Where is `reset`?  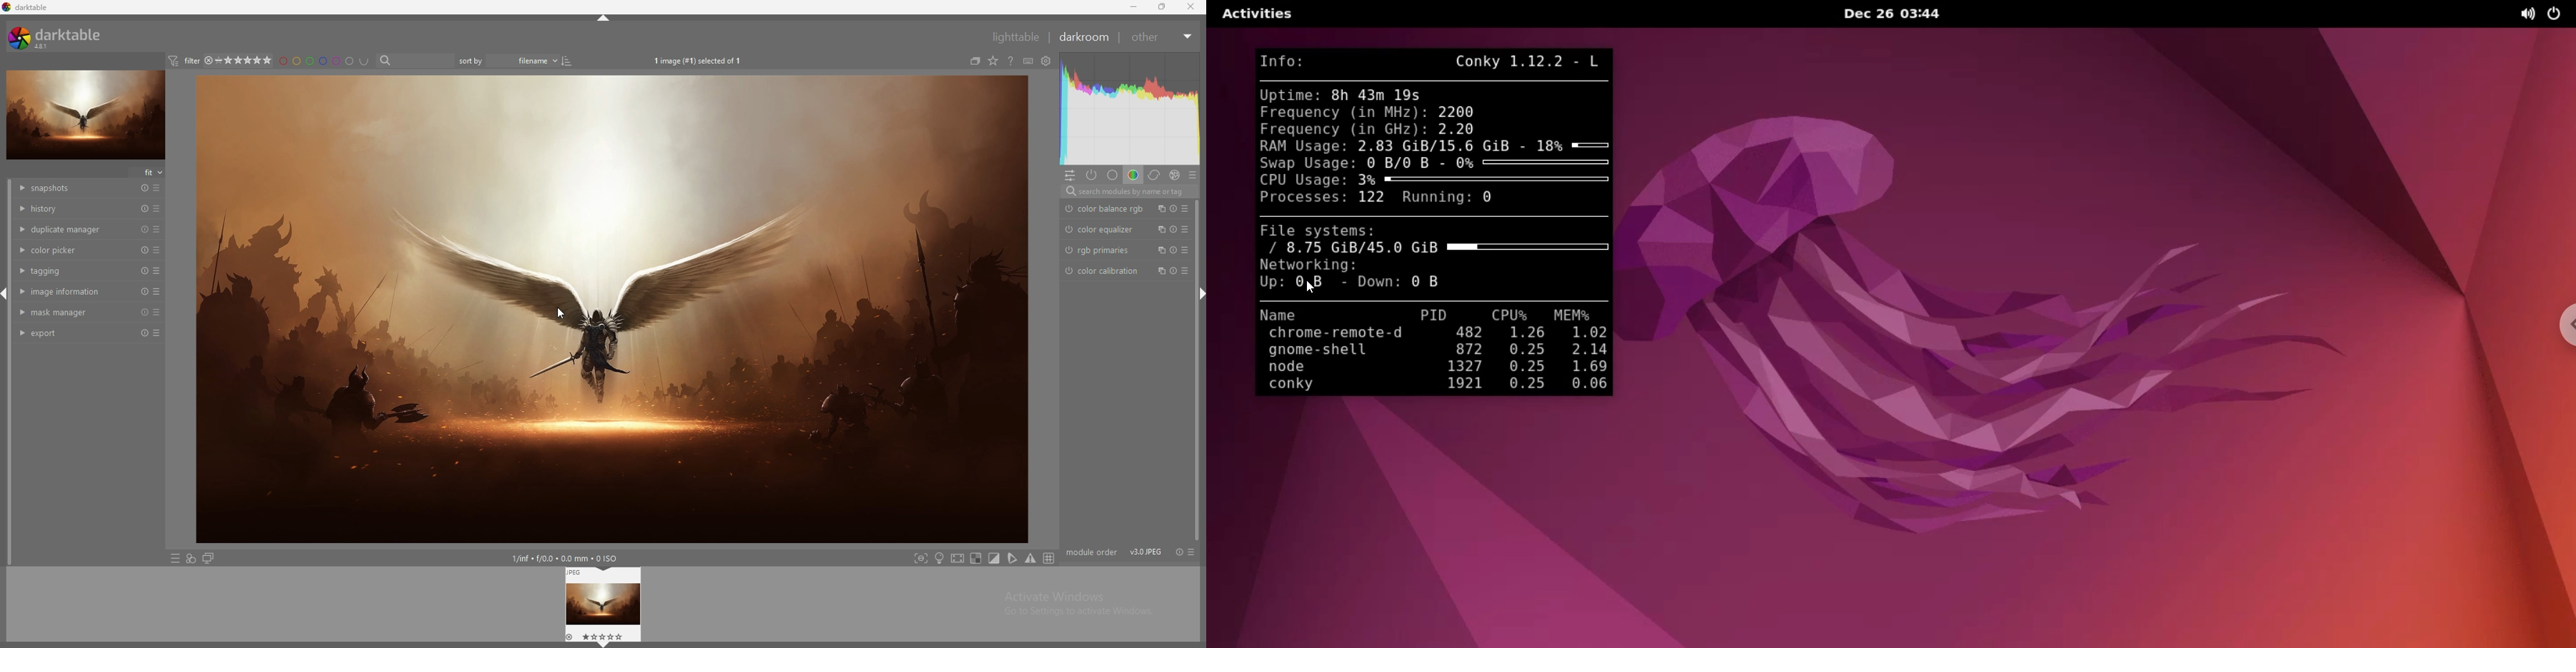
reset is located at coordinates (1173, 271).